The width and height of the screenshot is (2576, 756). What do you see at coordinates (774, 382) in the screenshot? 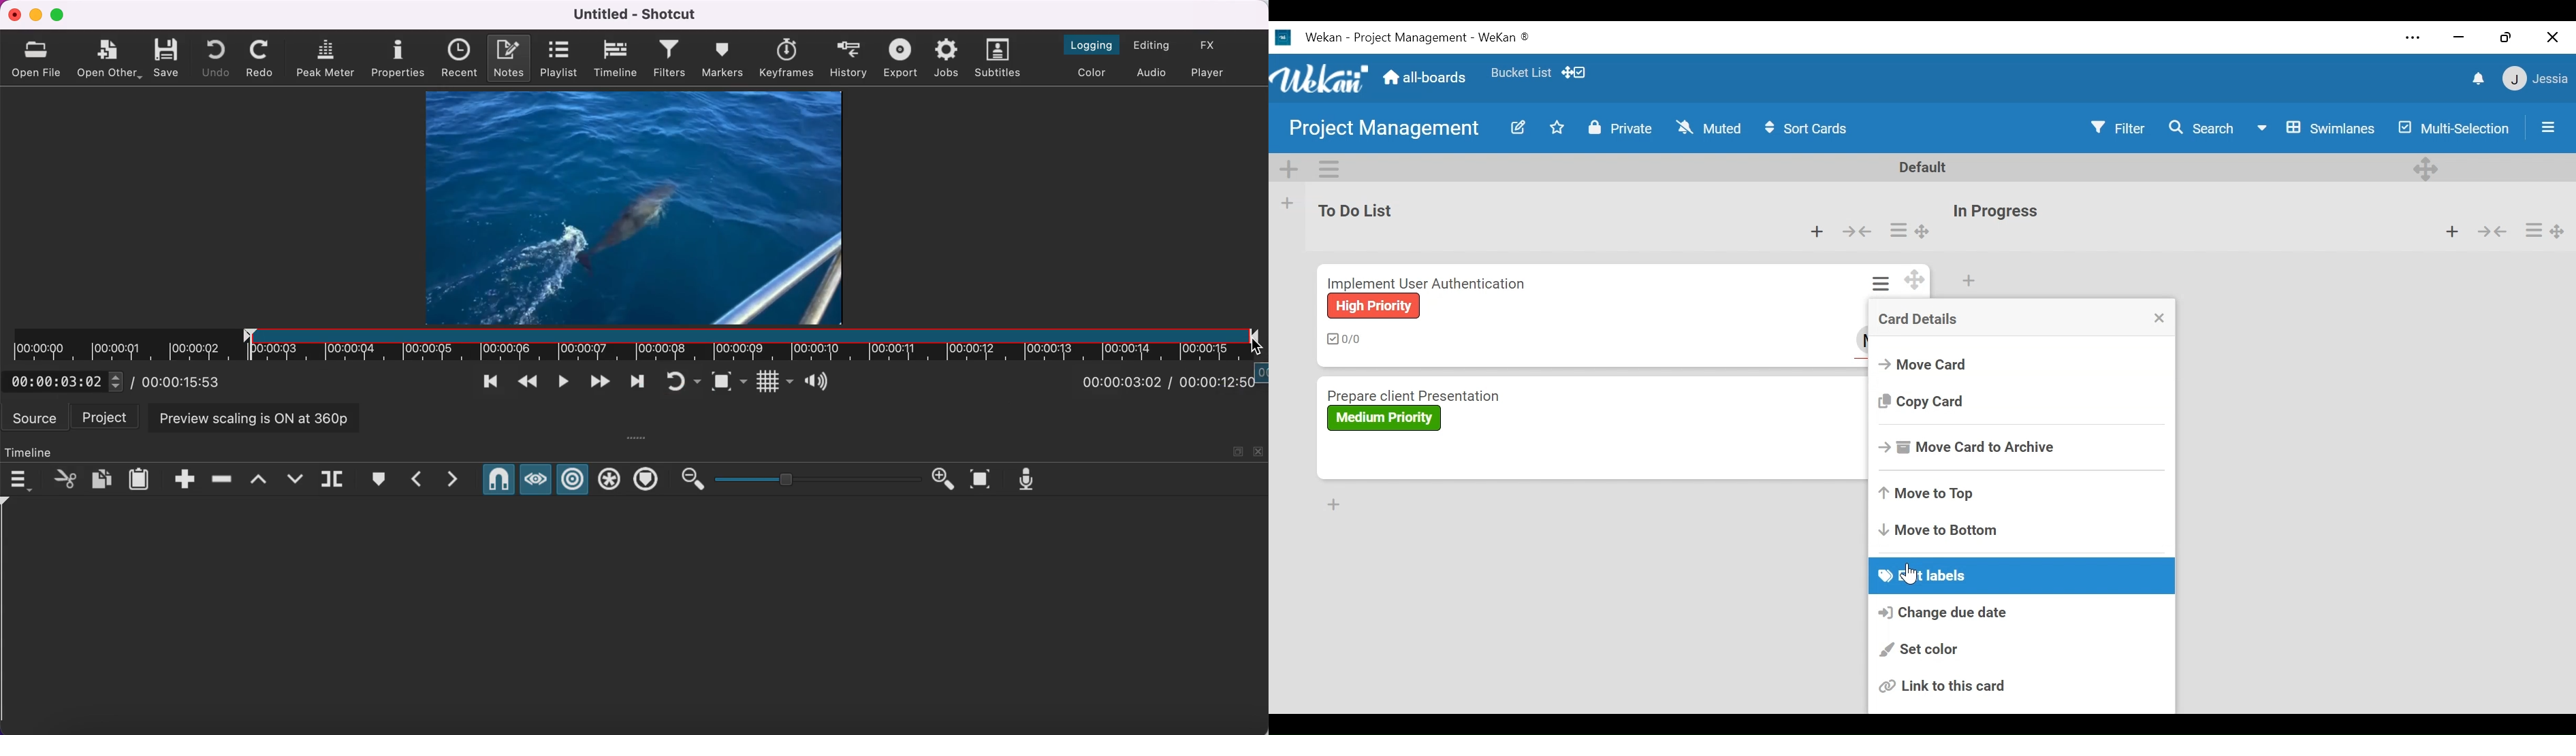
I see `` at bounding box center [774, 382].